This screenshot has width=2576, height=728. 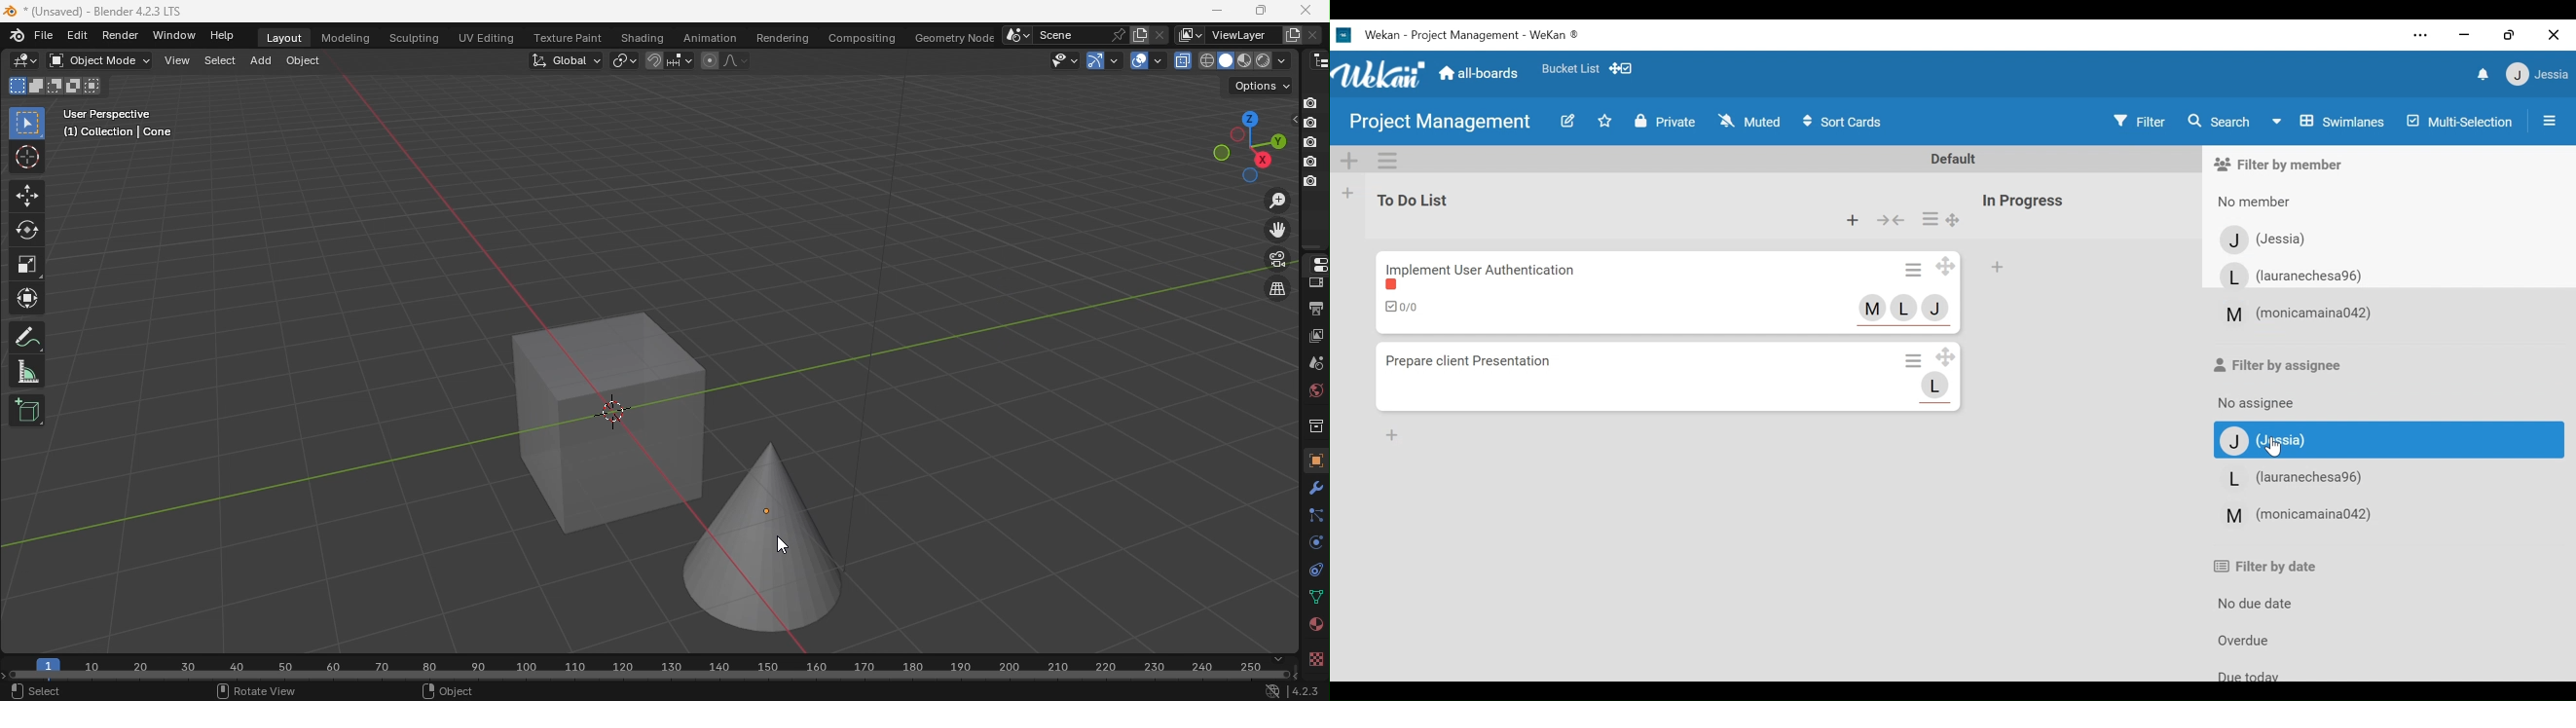 I want to click on member, so click(x=1906, y=306).